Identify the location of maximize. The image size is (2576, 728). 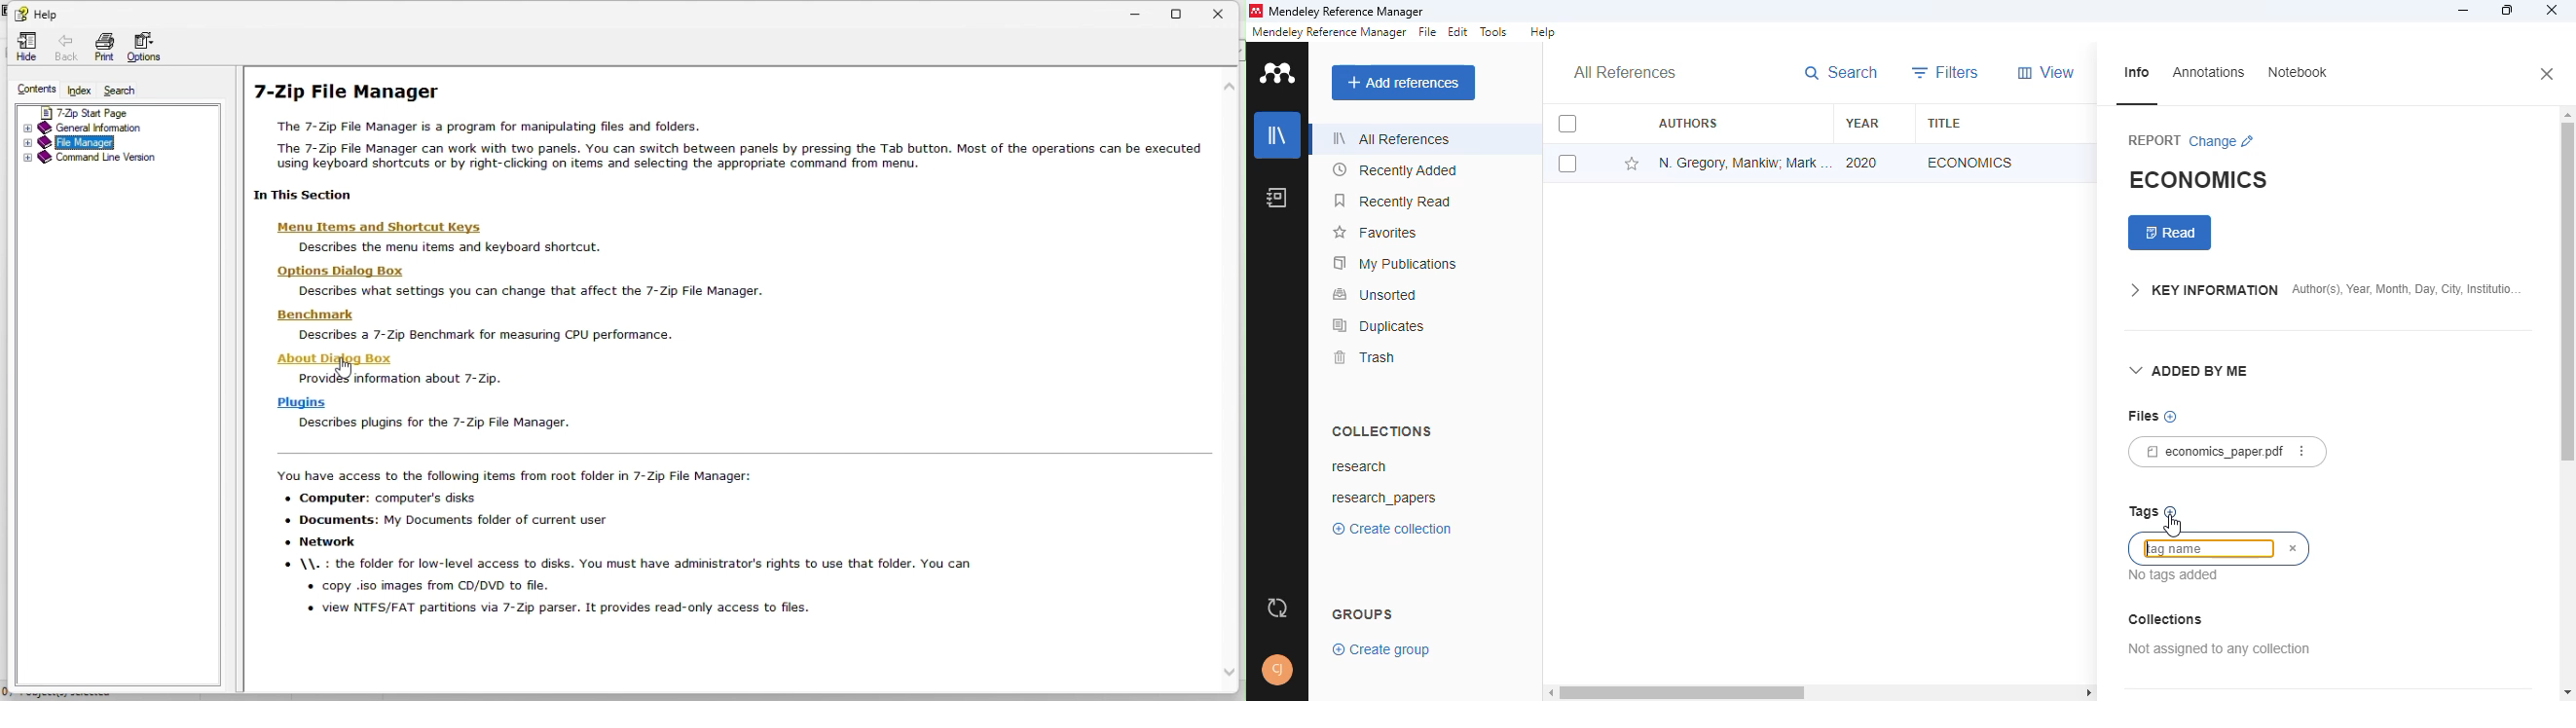
(2507, 10).